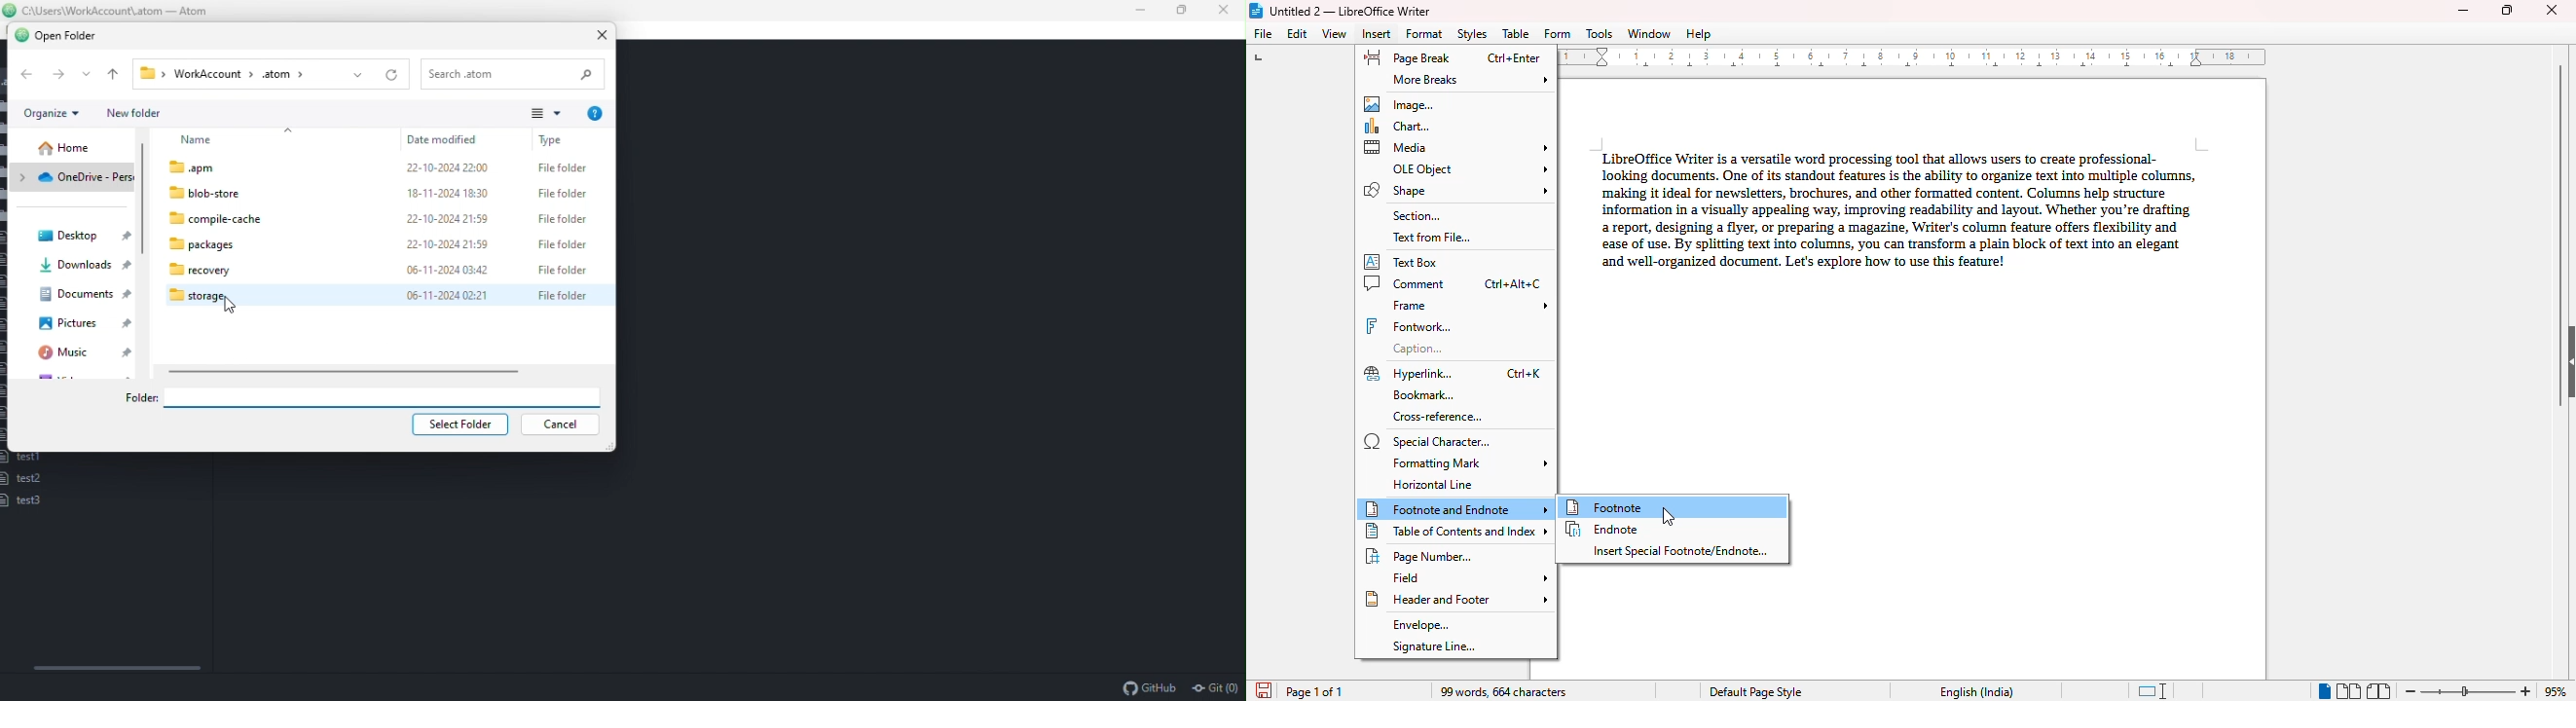 The height and width of the screenshot is (728, 2576). Describe the element at coordinates (1502, 692) in the screenshot. I see `99 words, 664 characters` at that location.